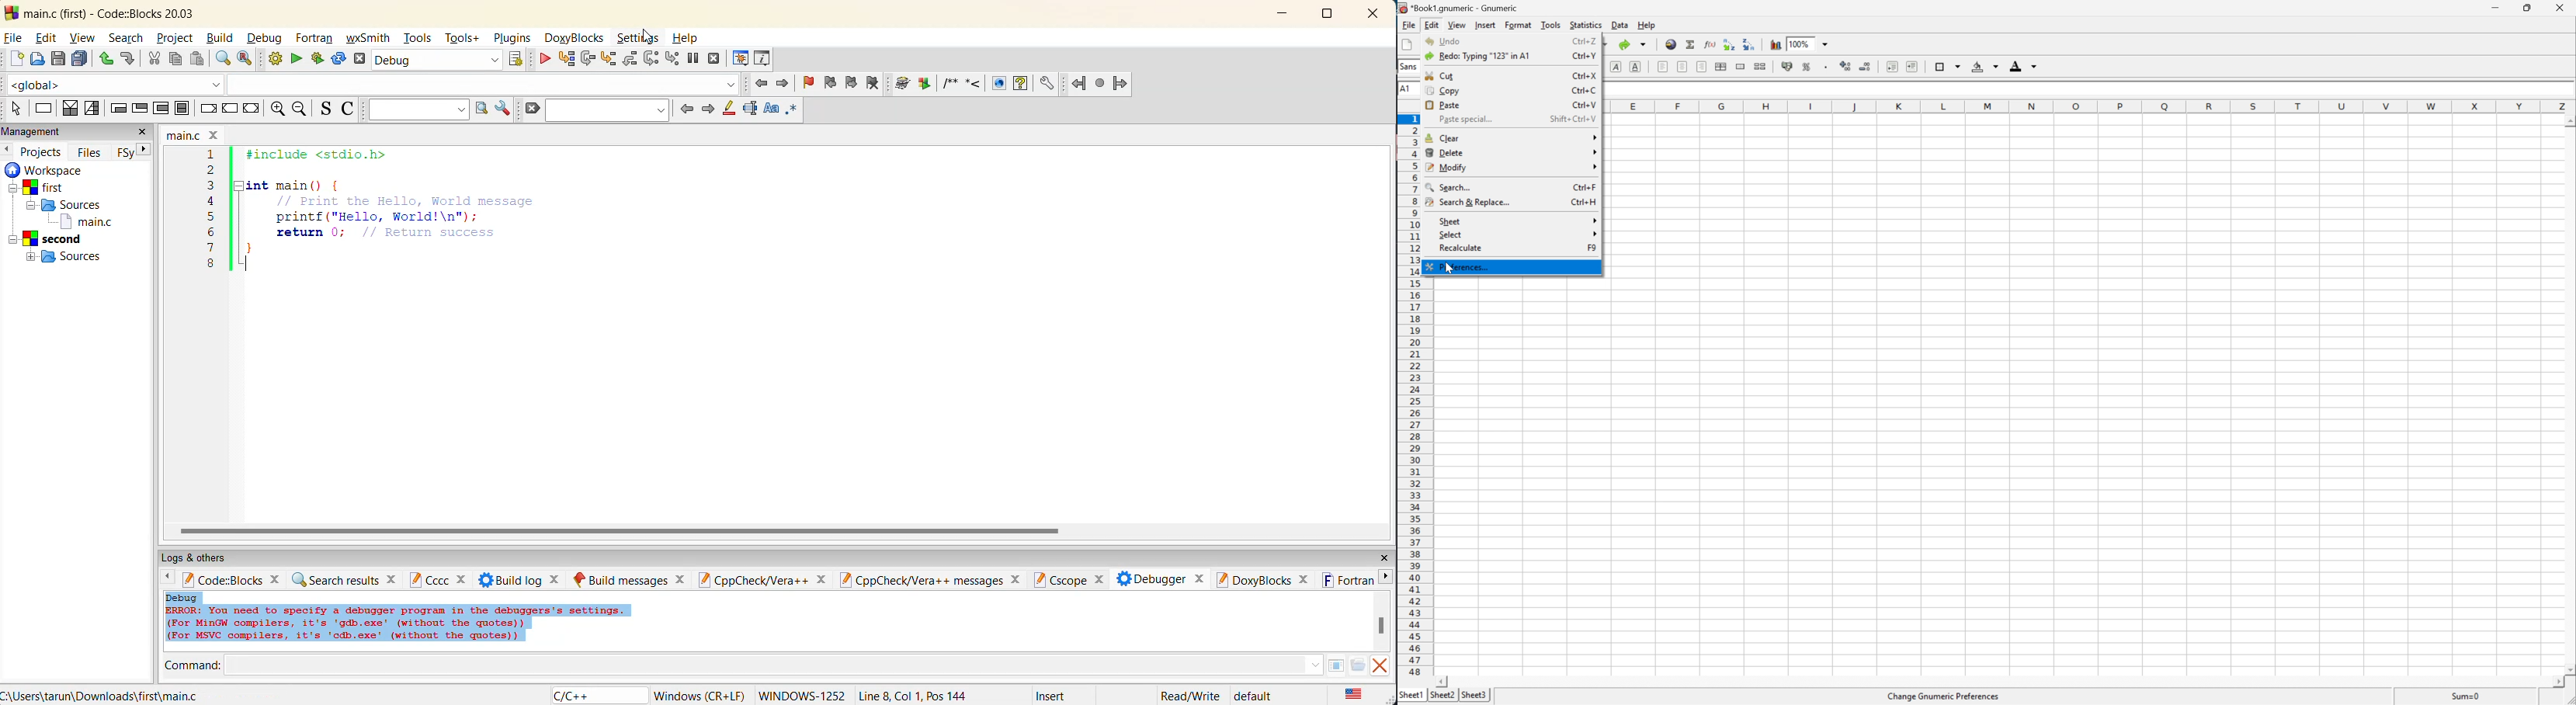  What do you see at coordinates (1099, 84) in the screenshot?
I see `Last jump` at bounding box center [1099, 84].